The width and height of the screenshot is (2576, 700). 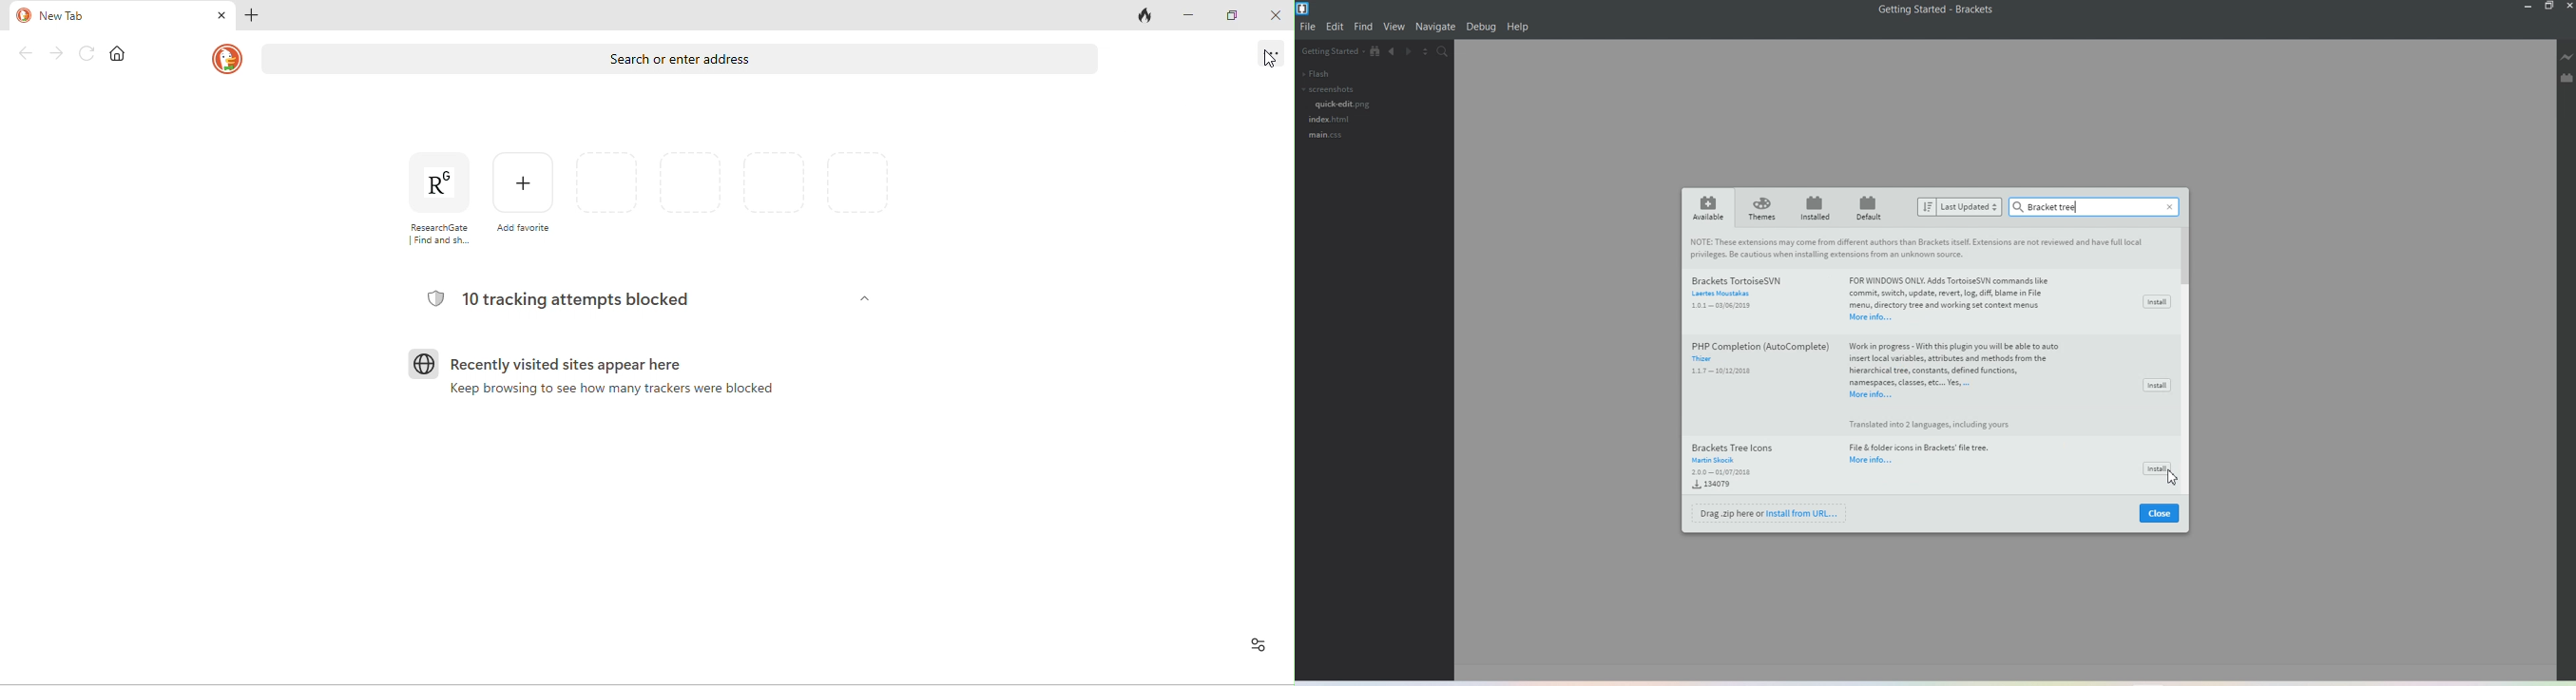 What do you see at coordinates (1330, 119) in the screenshot?
I see `index.html` at bounding box center [1330, 119].